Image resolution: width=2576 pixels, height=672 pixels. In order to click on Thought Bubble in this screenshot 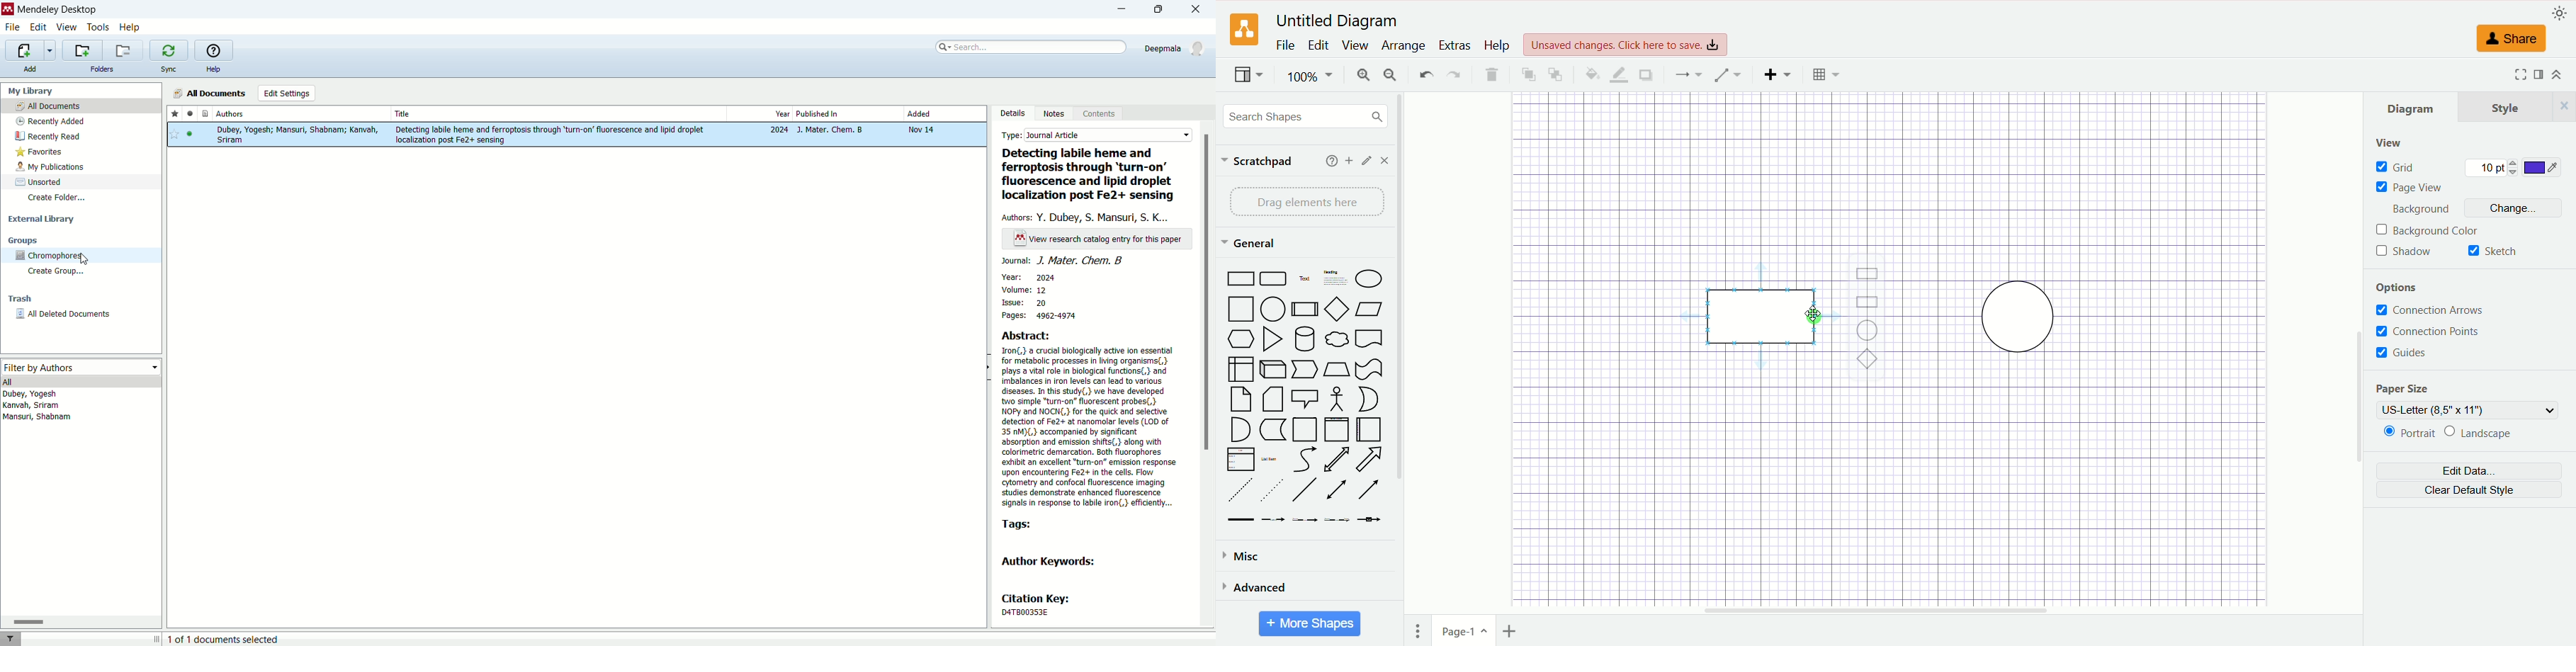, I will do `click(1338, 339)`.